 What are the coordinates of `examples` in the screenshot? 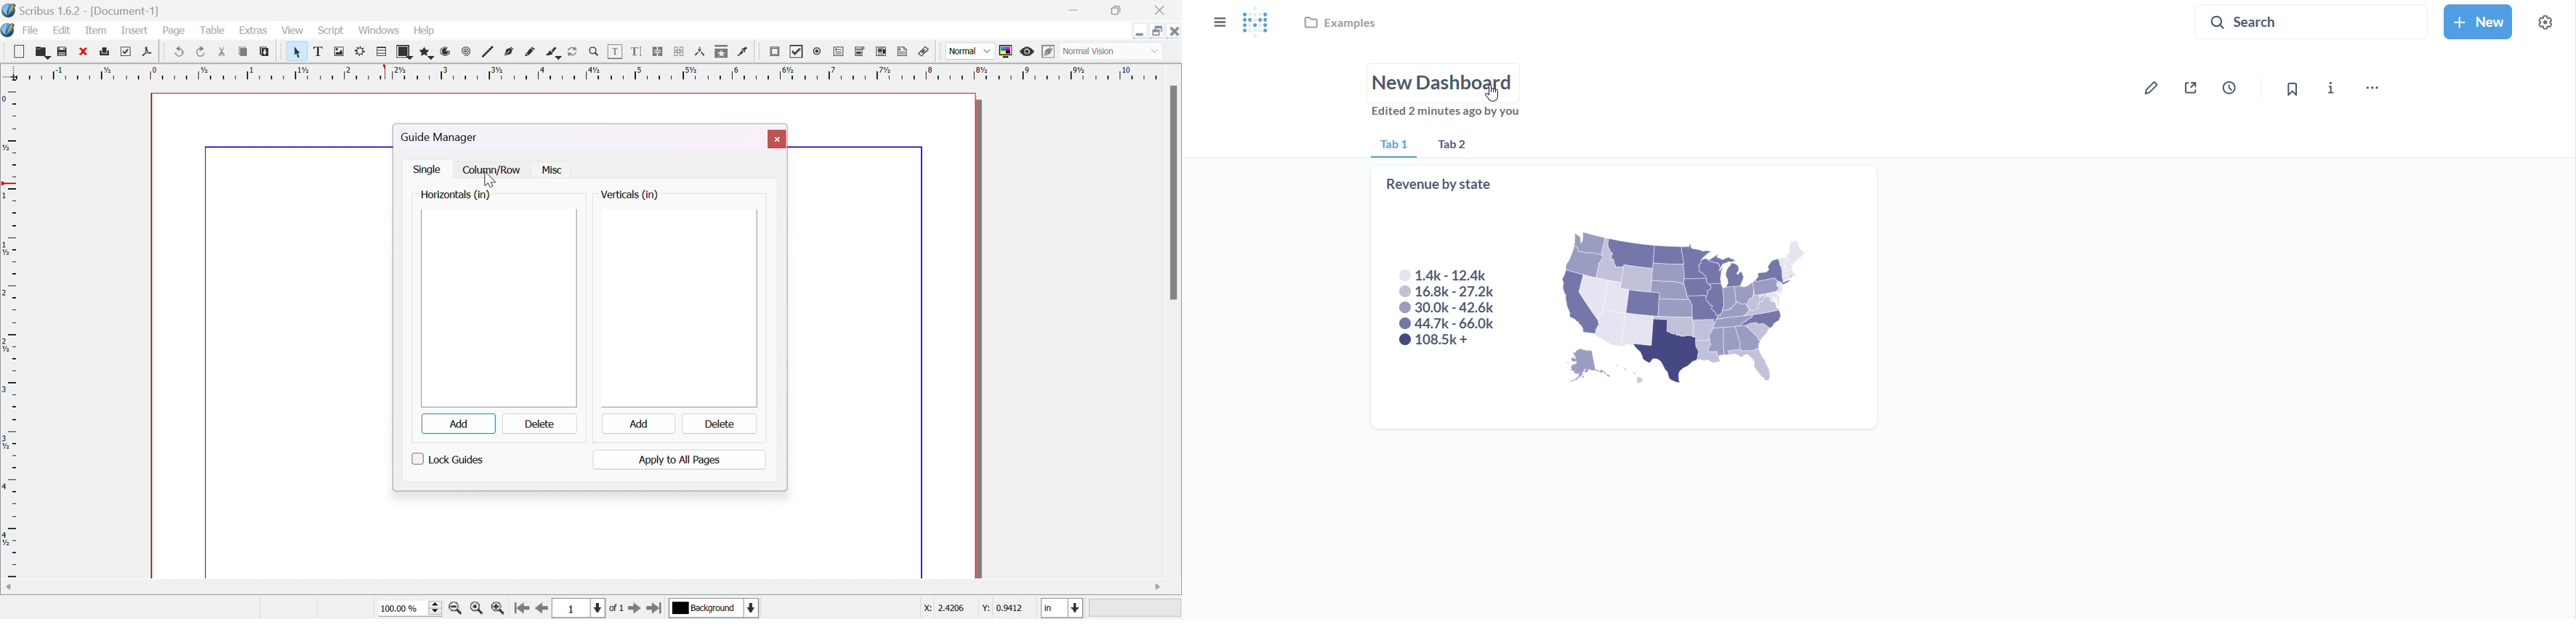 It's located at (1343, 25).